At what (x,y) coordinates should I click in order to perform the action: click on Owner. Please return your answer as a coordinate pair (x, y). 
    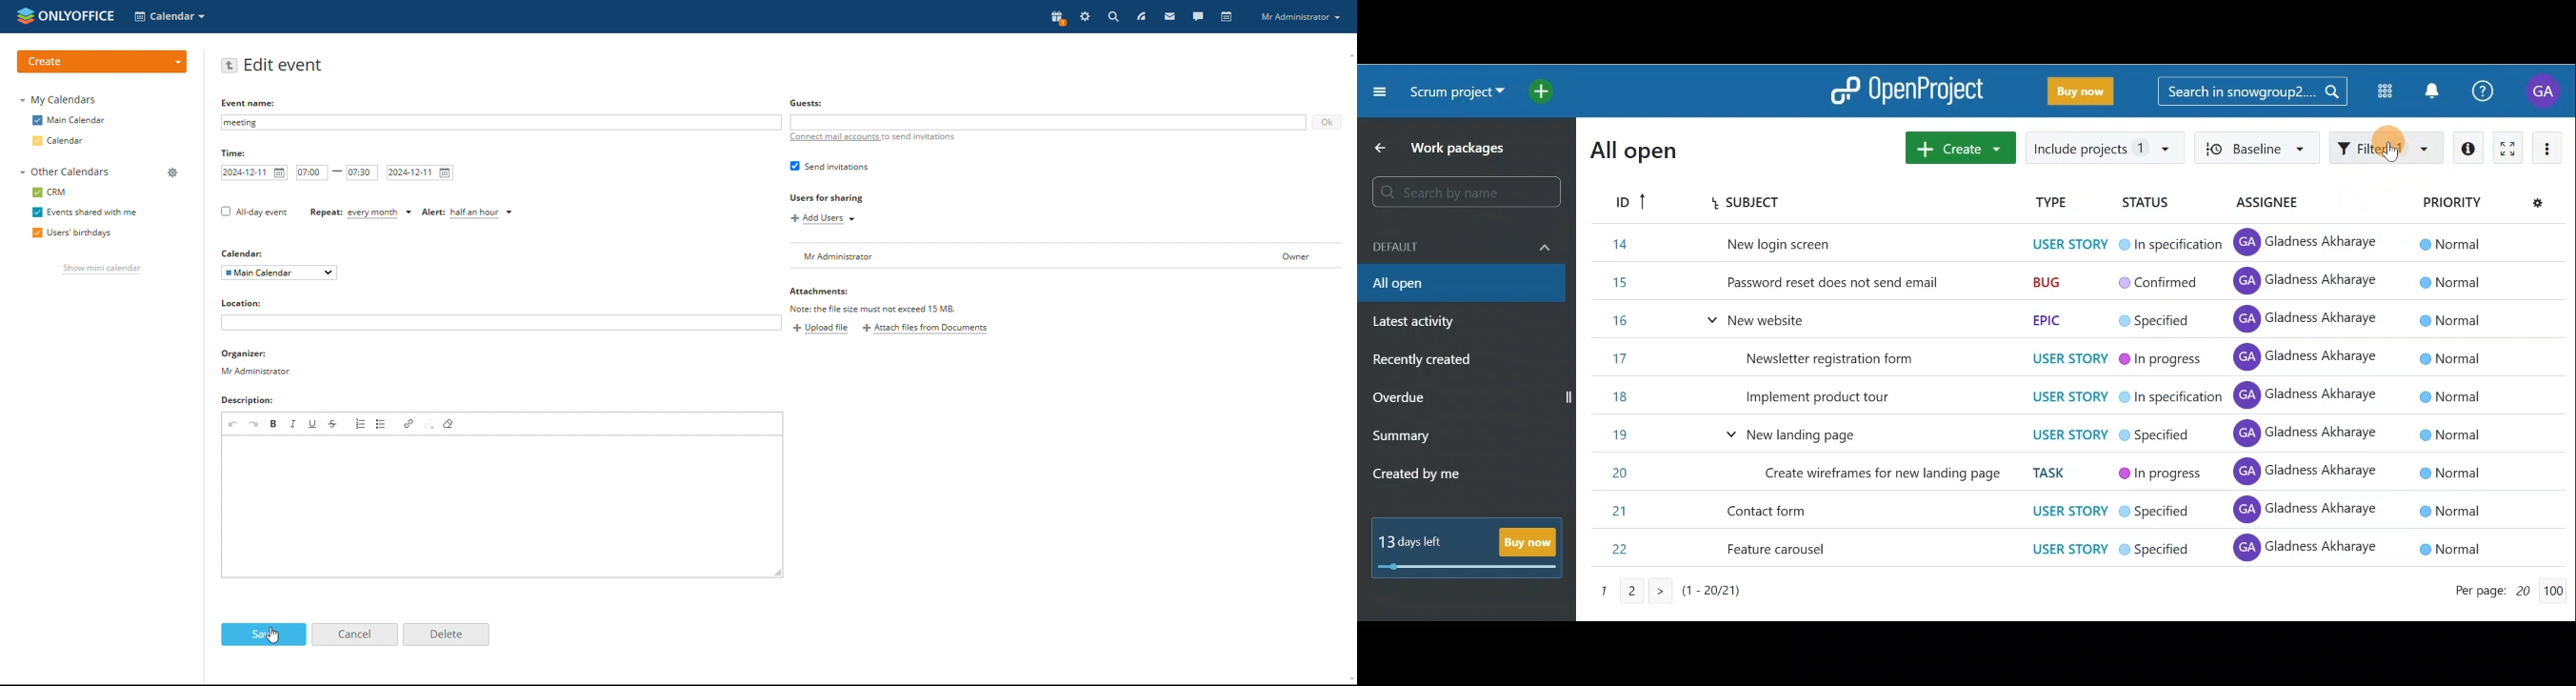
    Looking at the image, I should click on (1282, 253).